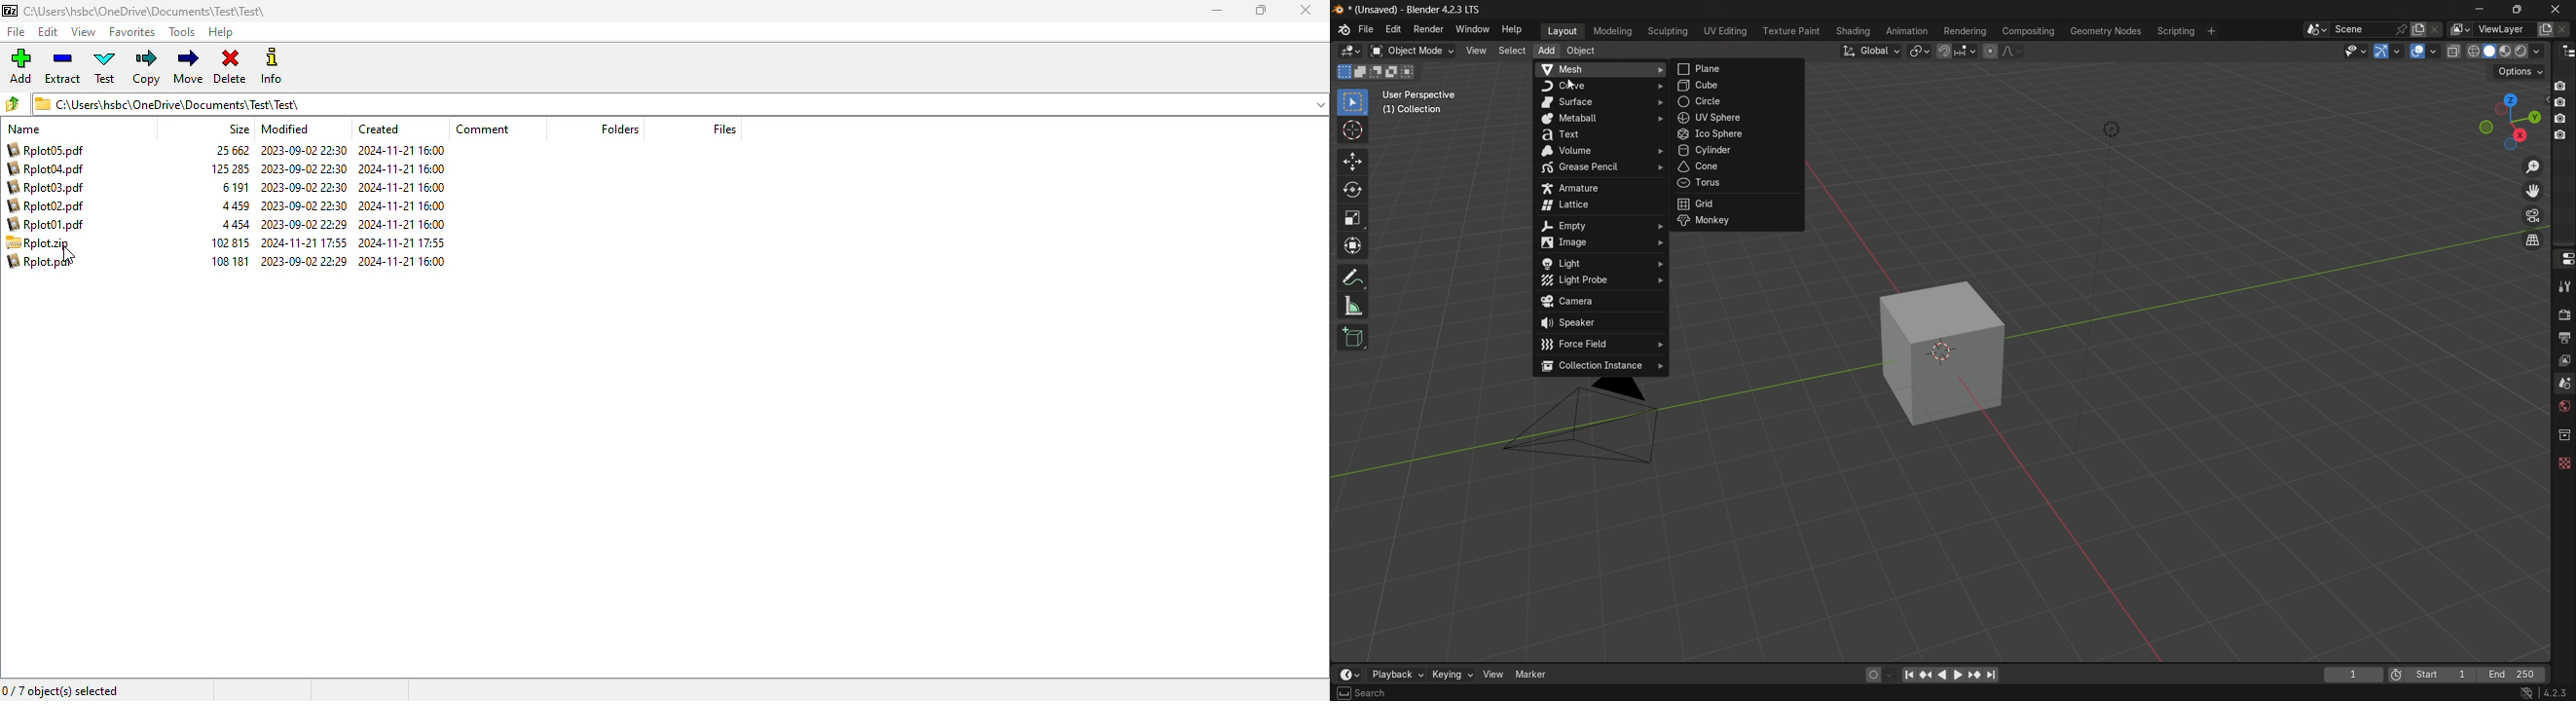 This screenshot has height=728, width=2576. Describe the element at coordinates (239, 129) in the screenshot. I see `size` at that location.